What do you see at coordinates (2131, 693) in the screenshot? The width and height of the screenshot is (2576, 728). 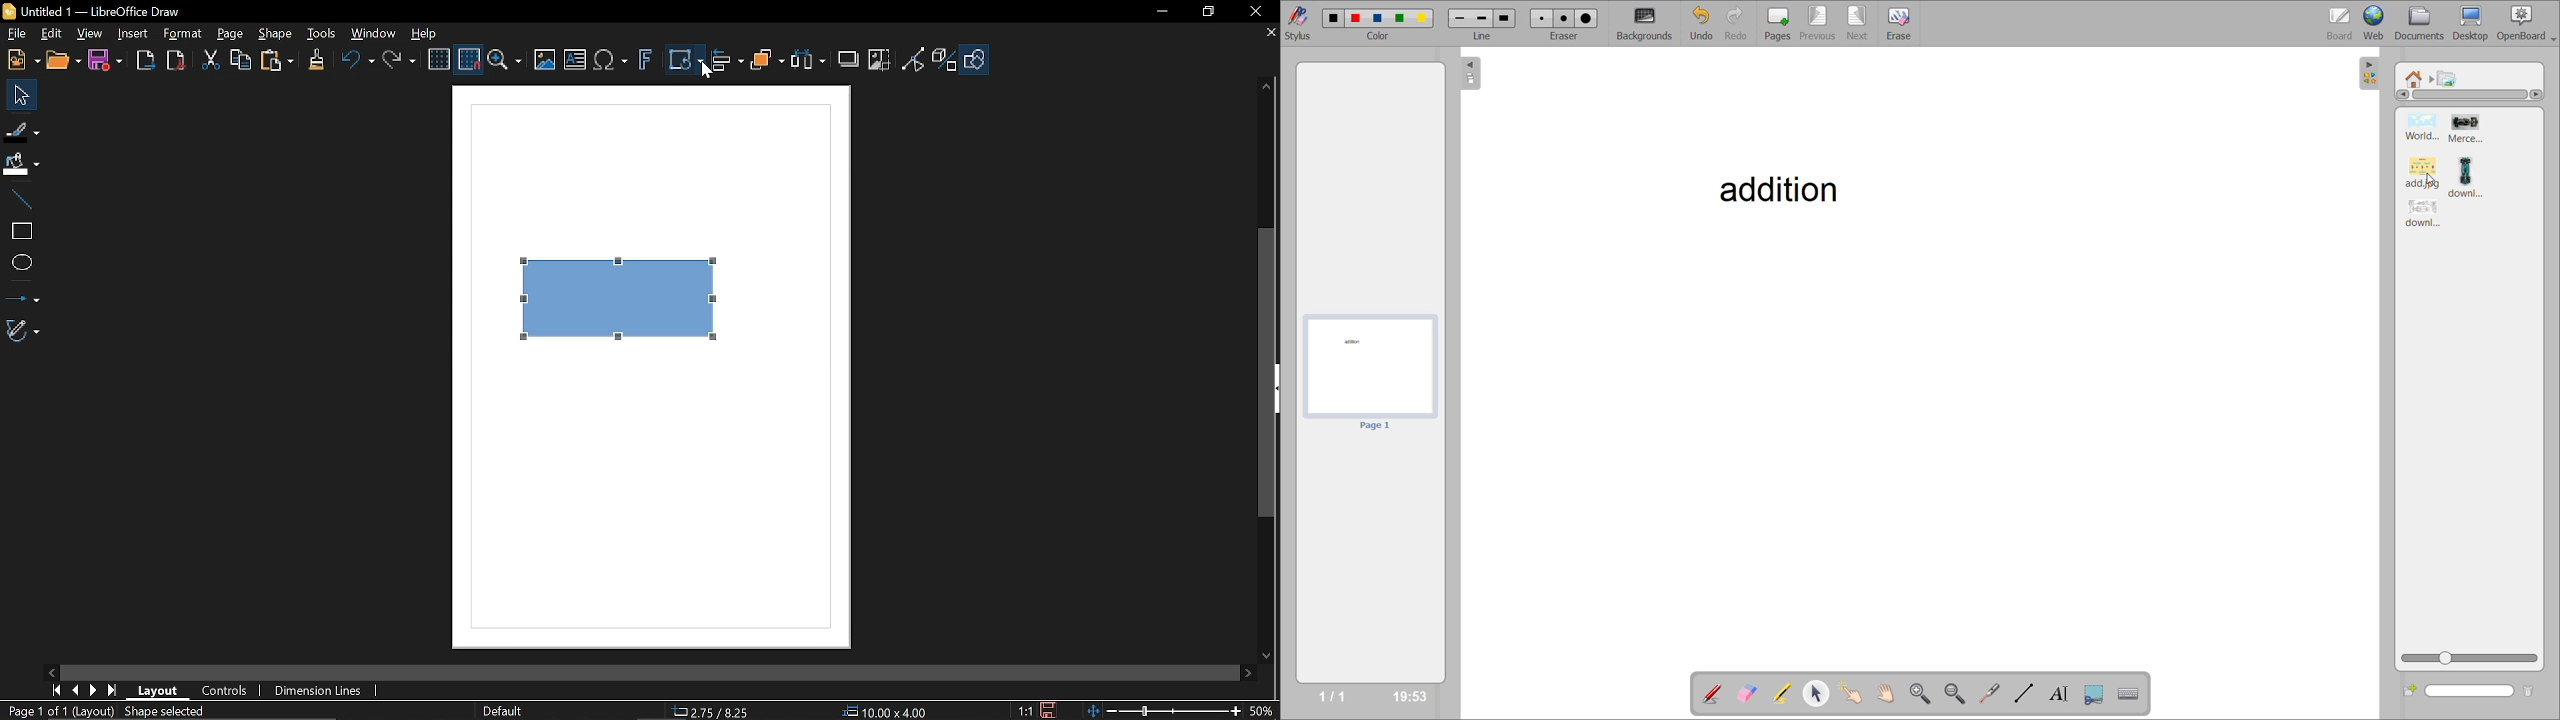 I see `display virtual keyboard` at bounding box center [2131, 693].